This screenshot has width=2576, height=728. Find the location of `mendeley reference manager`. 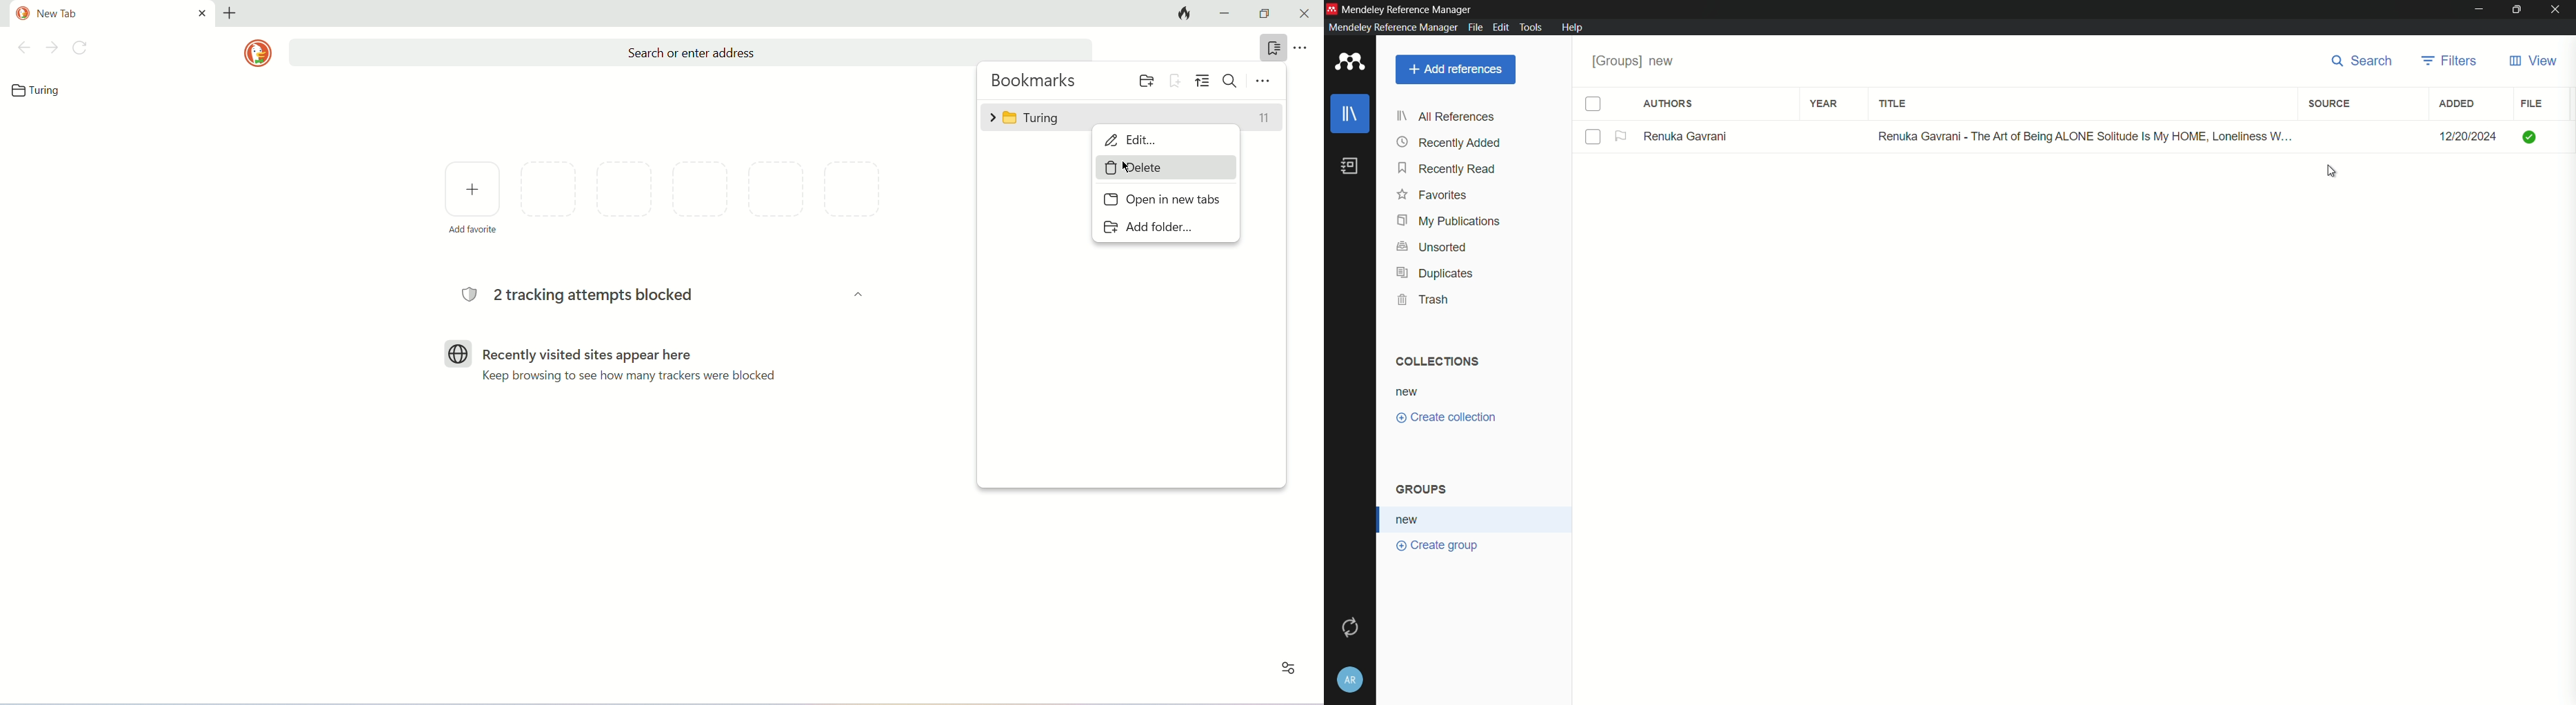

mendeley reference manager is located at coordinates (1391, 27).